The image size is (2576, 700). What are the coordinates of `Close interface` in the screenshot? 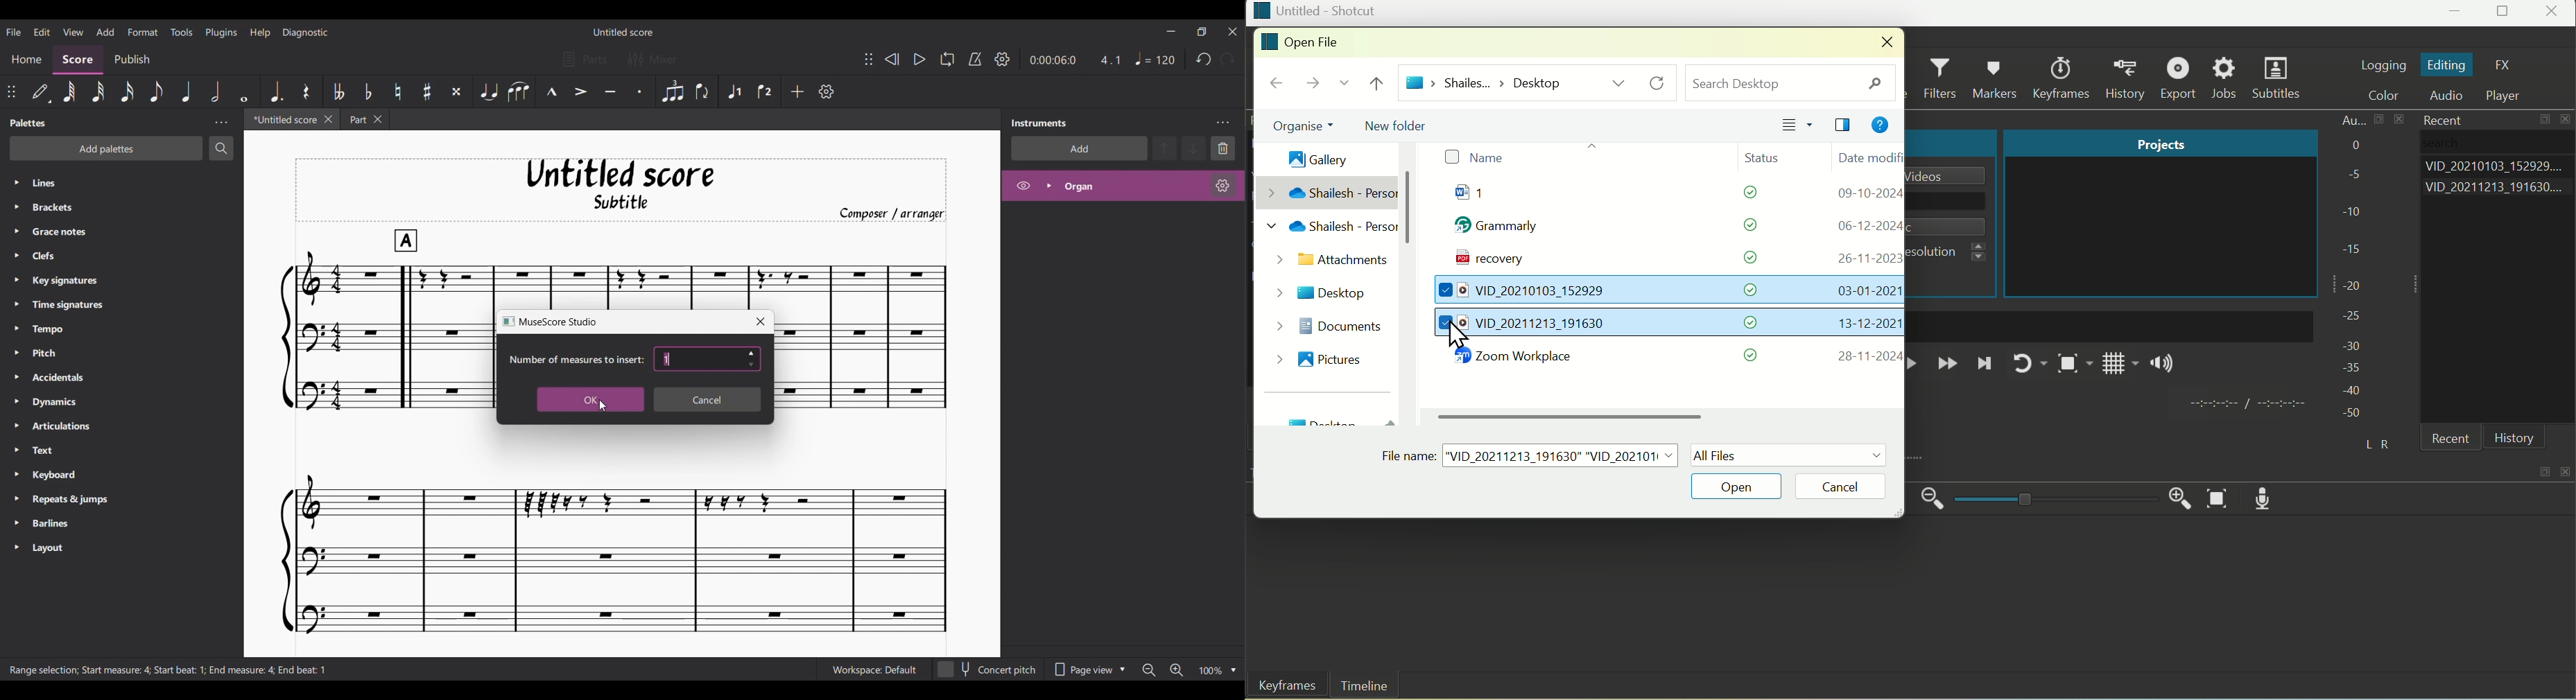 It's located at (1233, 32).